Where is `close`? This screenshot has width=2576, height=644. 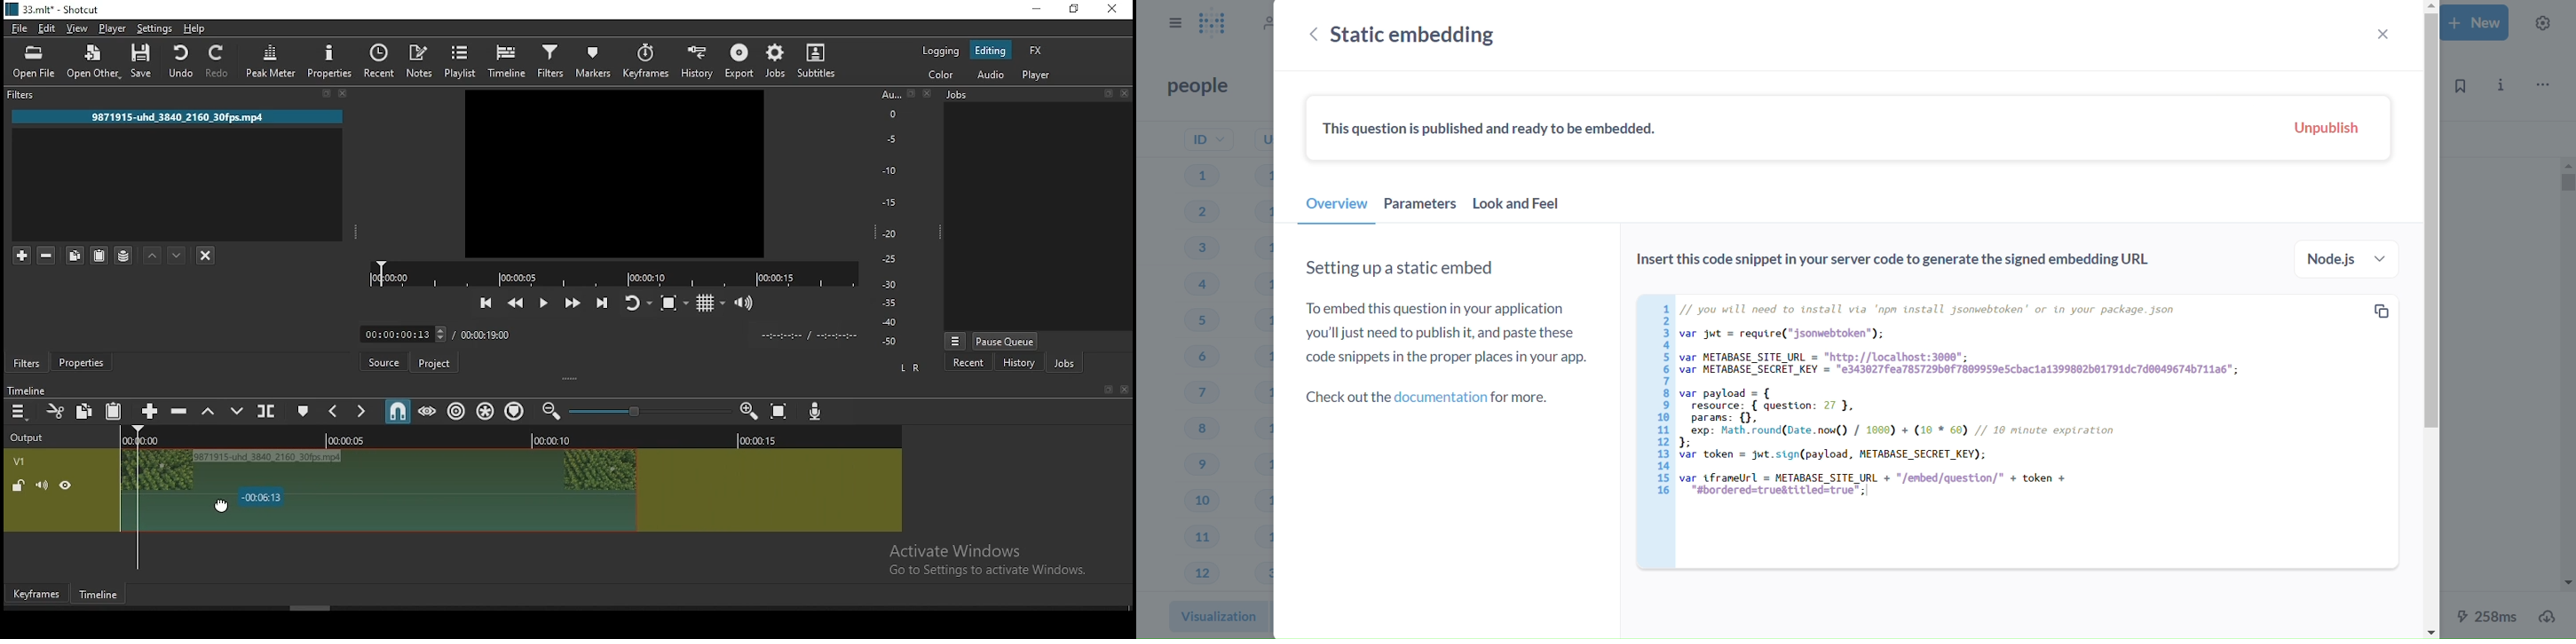
close is located at coordinates (1125, 93).